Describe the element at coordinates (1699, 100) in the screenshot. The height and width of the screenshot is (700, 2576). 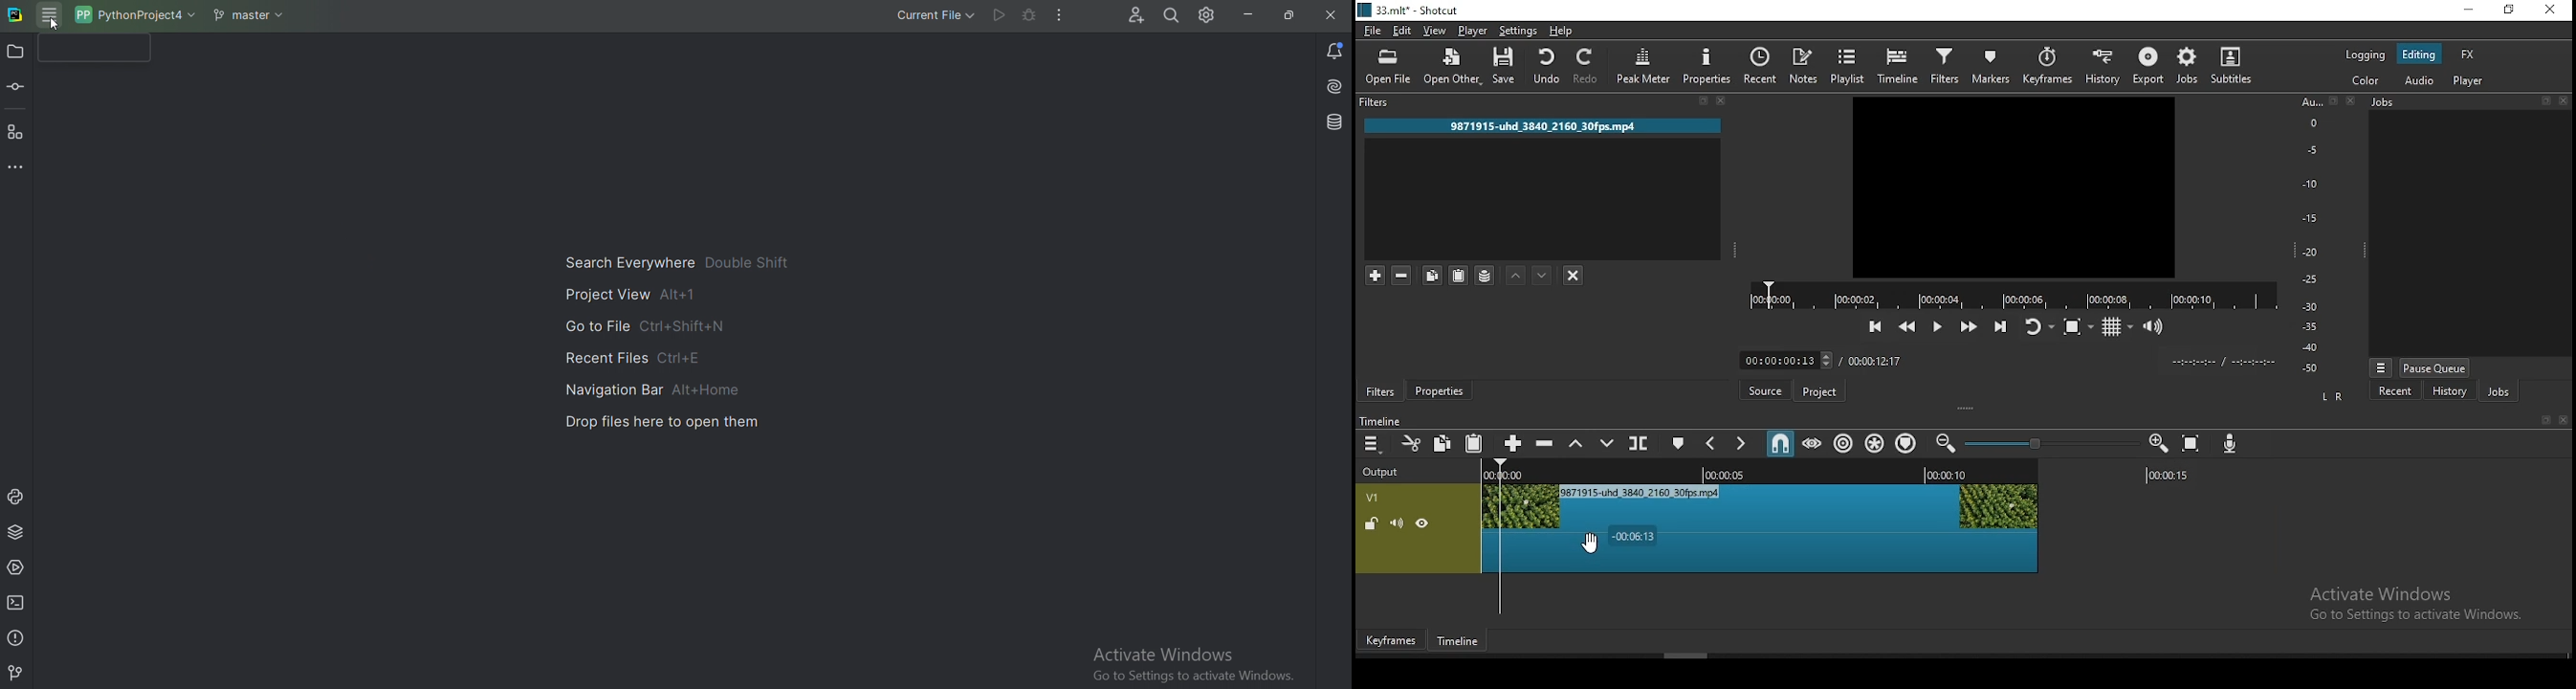
I see `bookmark` at that location.